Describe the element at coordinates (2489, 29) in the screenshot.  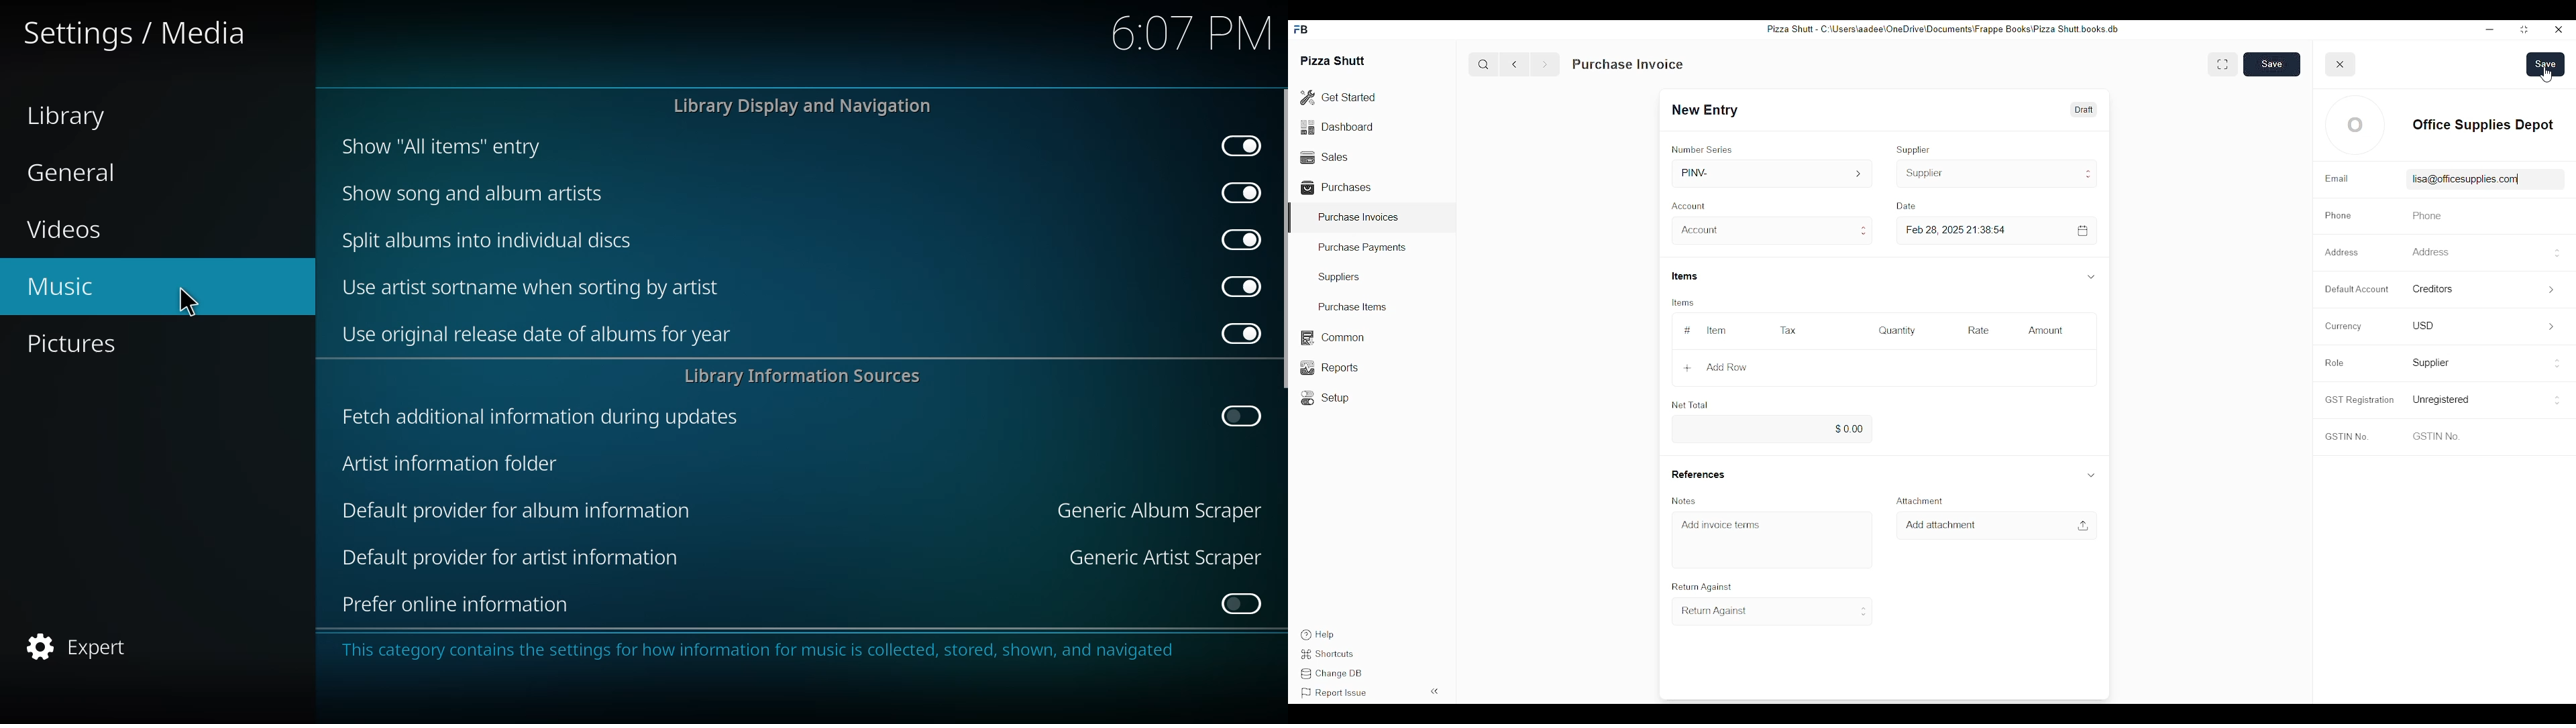
I see `minimize` at that location.